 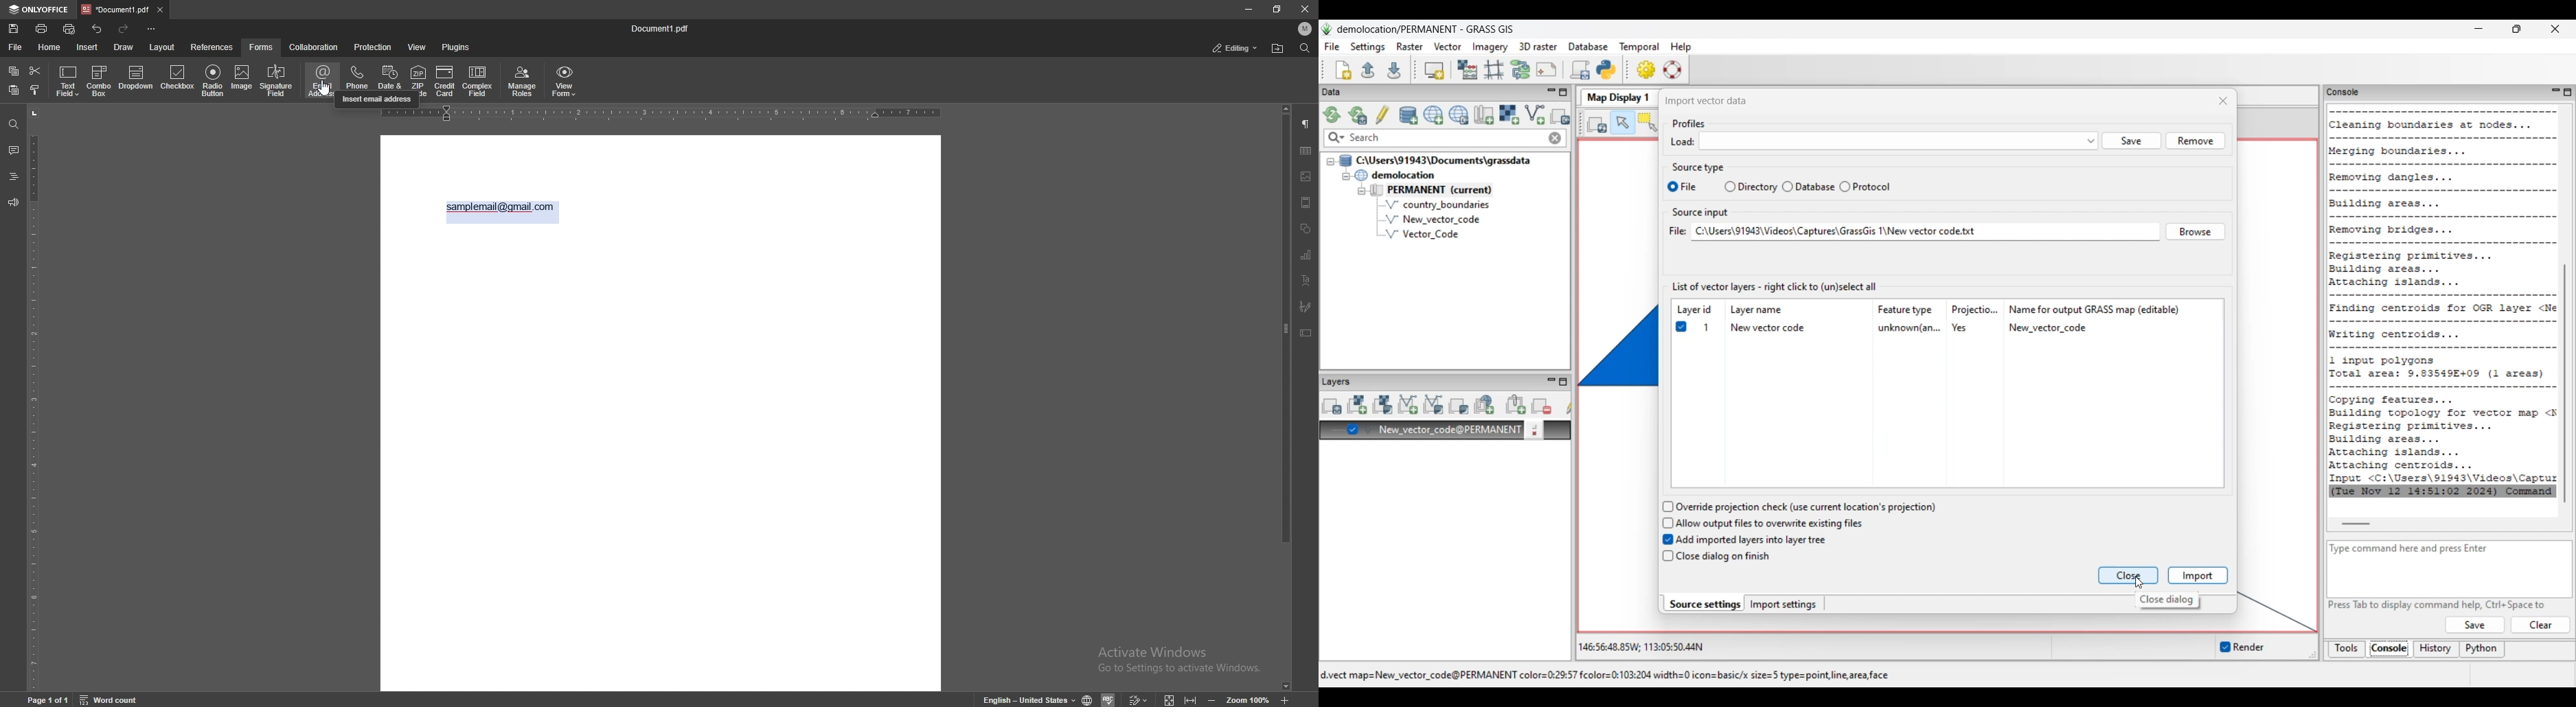 I want to click on signature field, so click(x=276, y=81).